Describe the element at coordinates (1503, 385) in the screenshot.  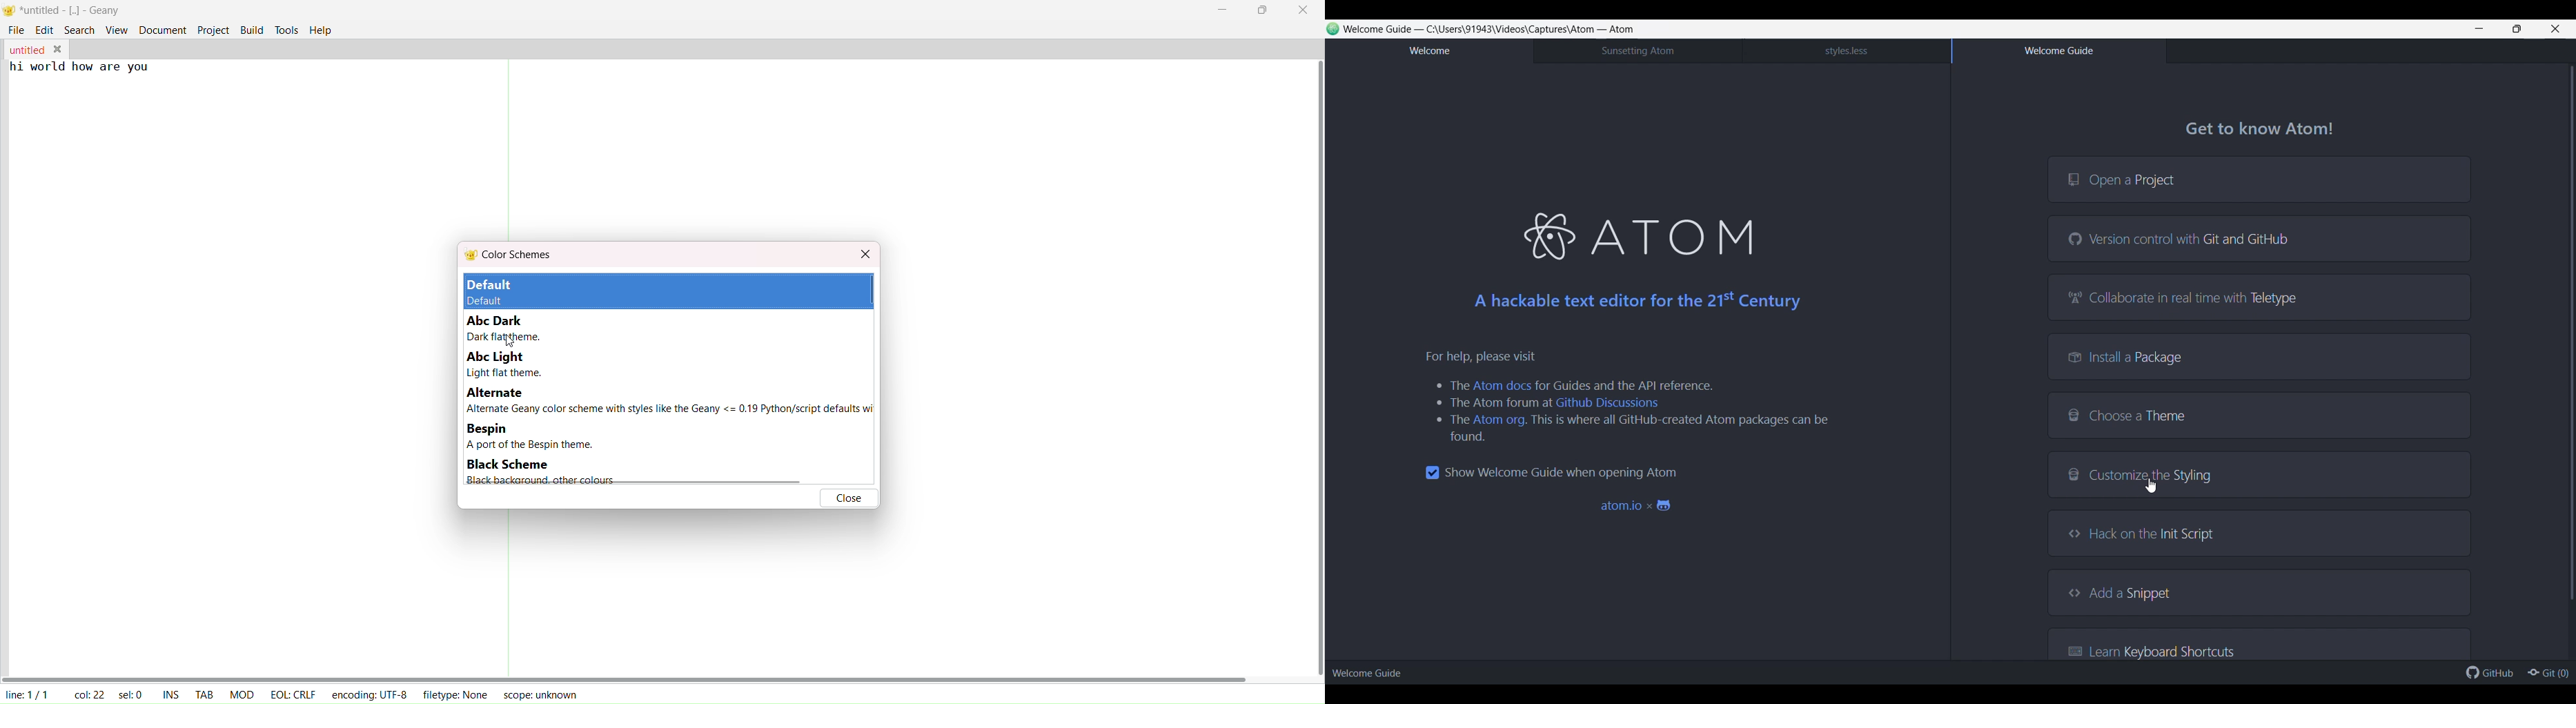
I see `Atom docs` at that location.